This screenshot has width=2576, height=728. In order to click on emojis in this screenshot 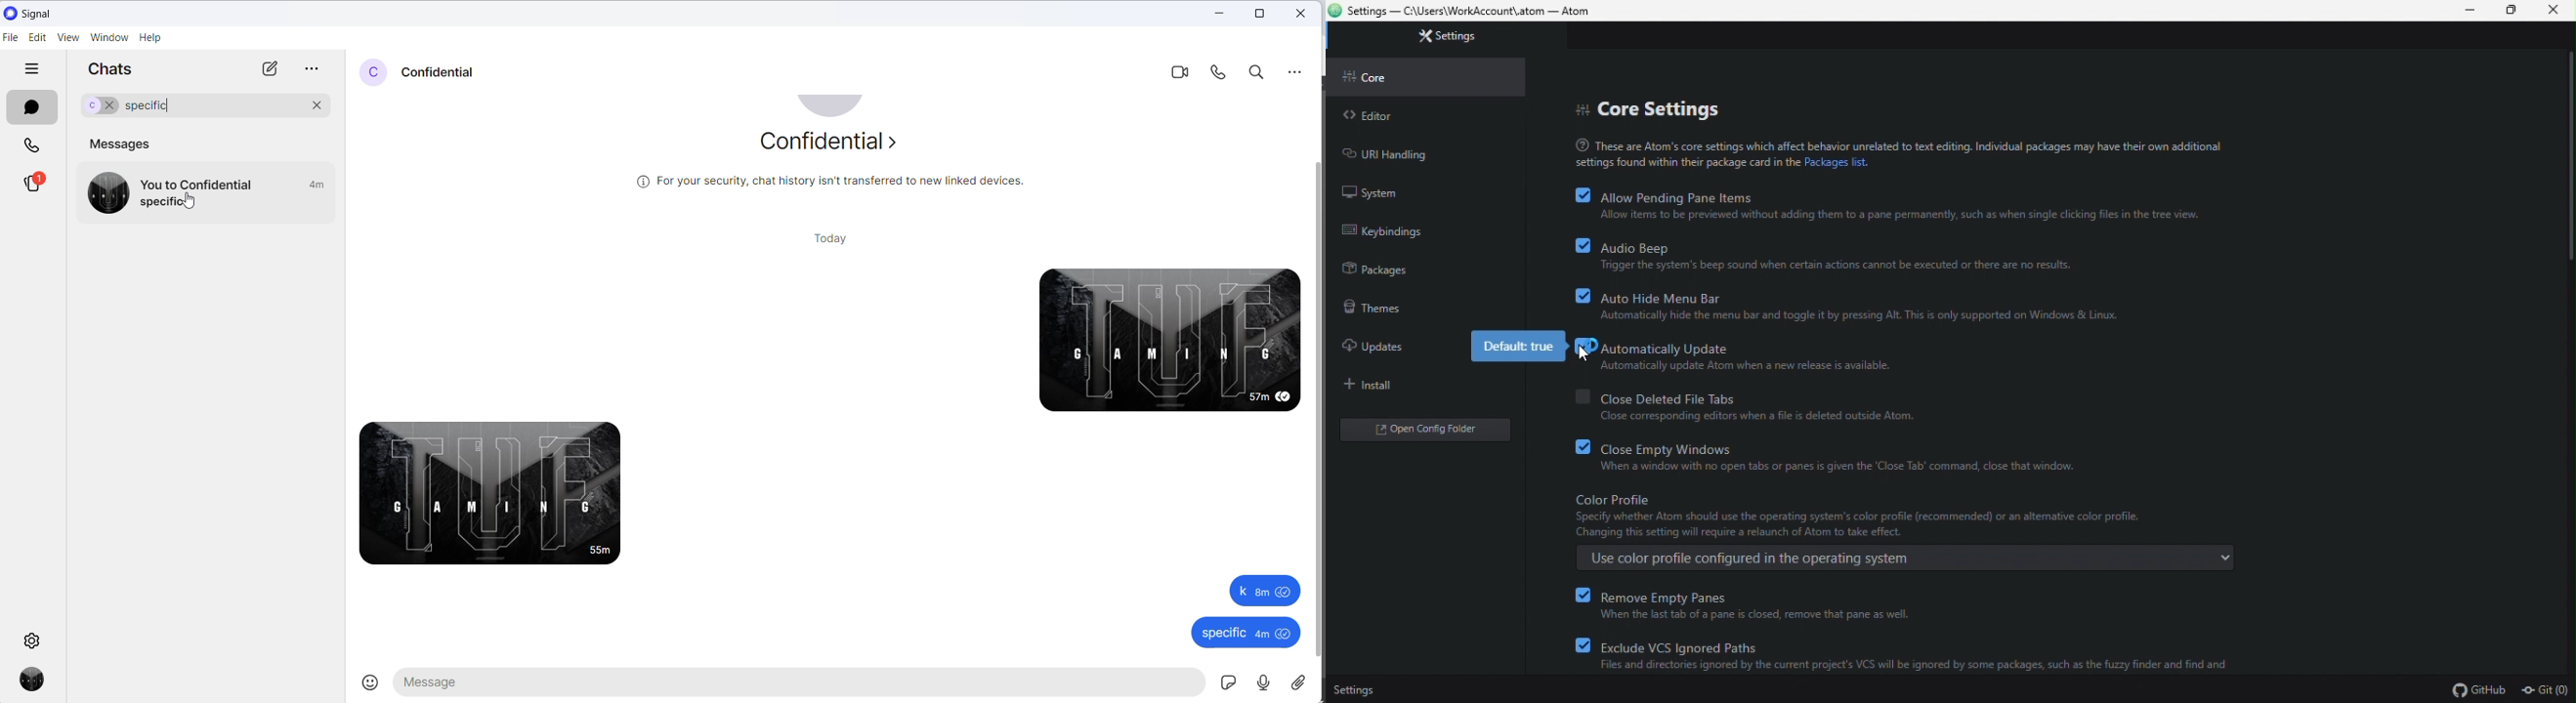, I will do `click(372, 685)`.